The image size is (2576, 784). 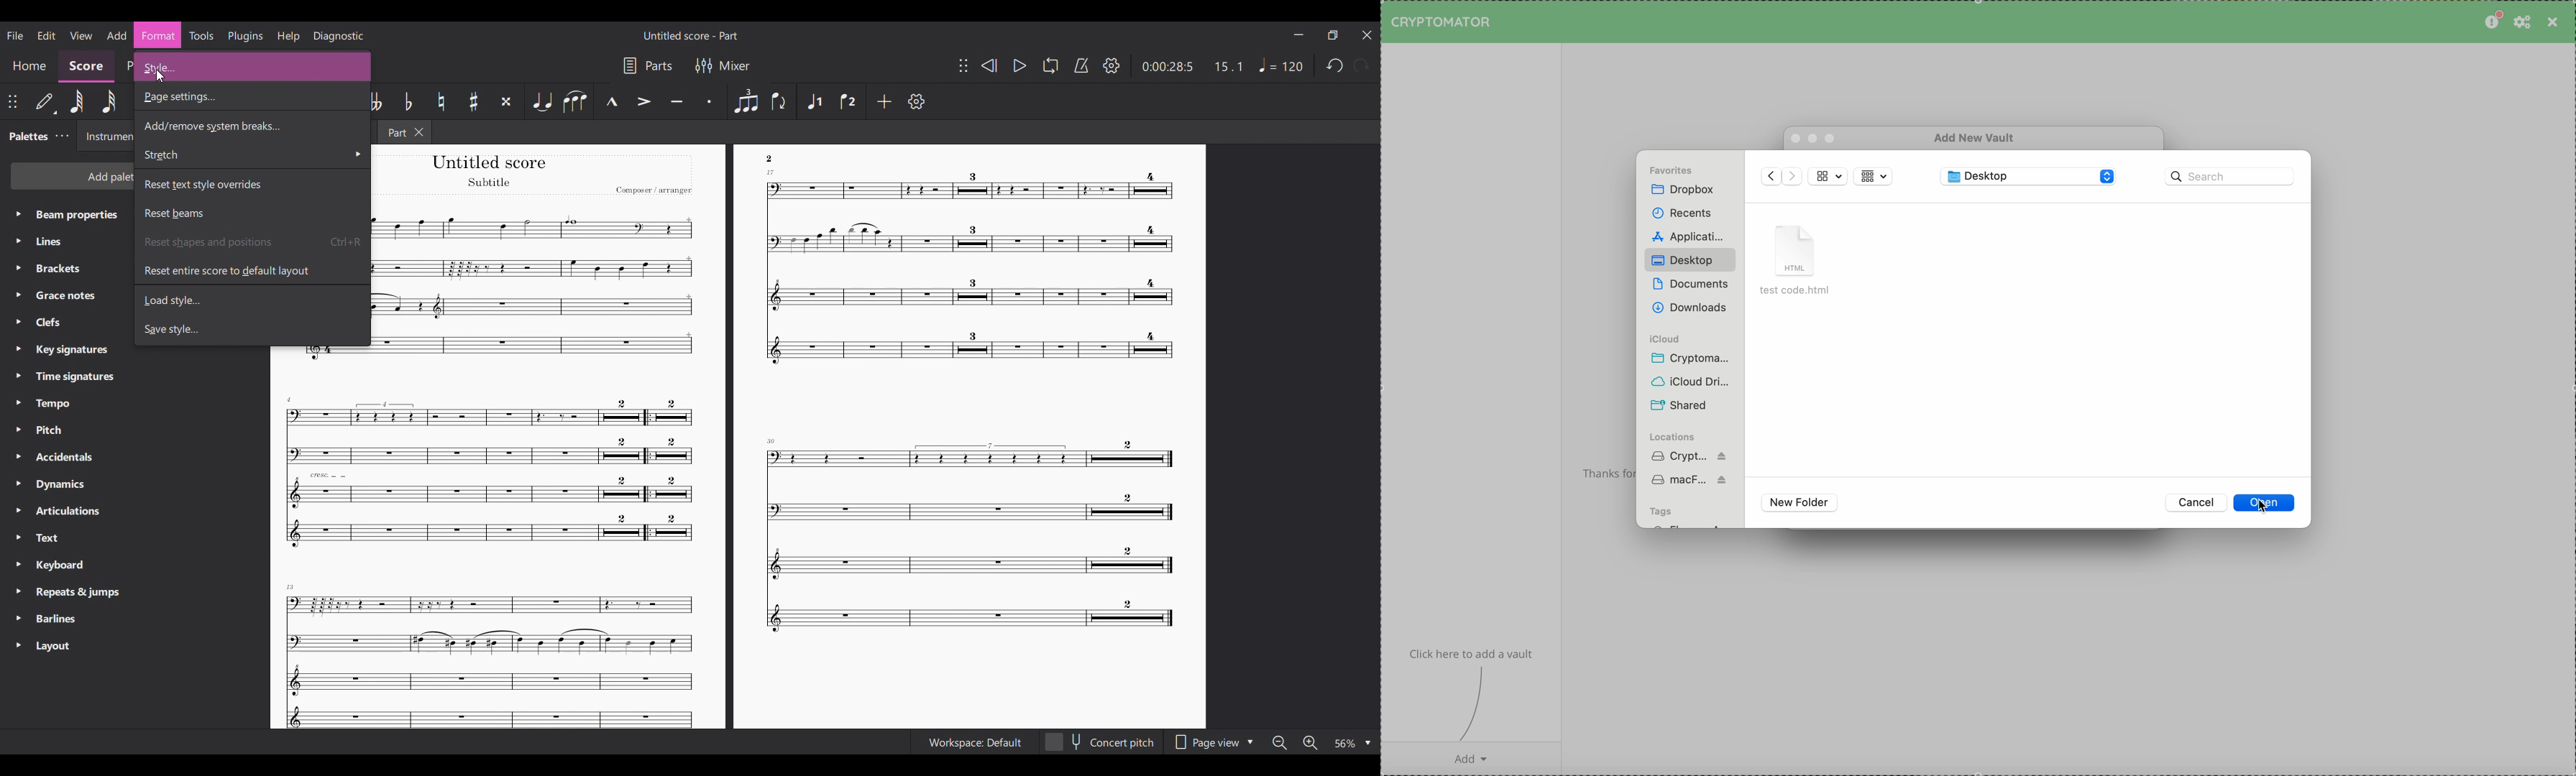 I want to click on Toggle double sharp, so click(x=507, y=102).